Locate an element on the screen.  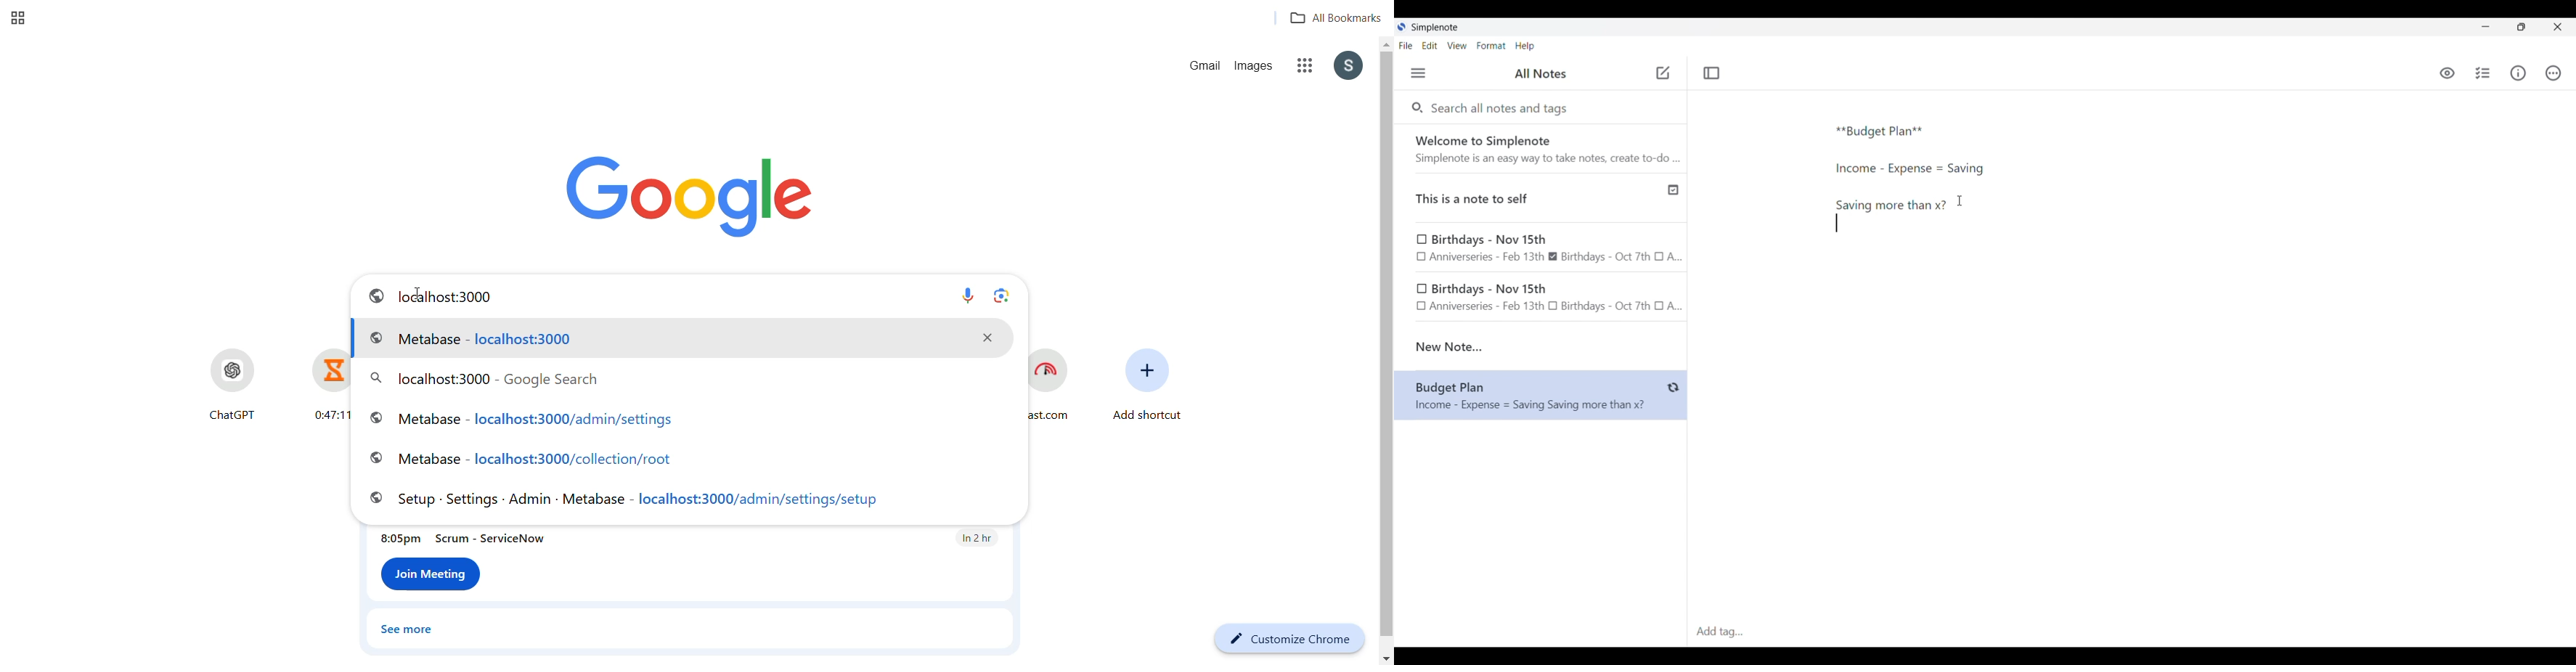
Note text changed is located at coordinates (1541, 396).